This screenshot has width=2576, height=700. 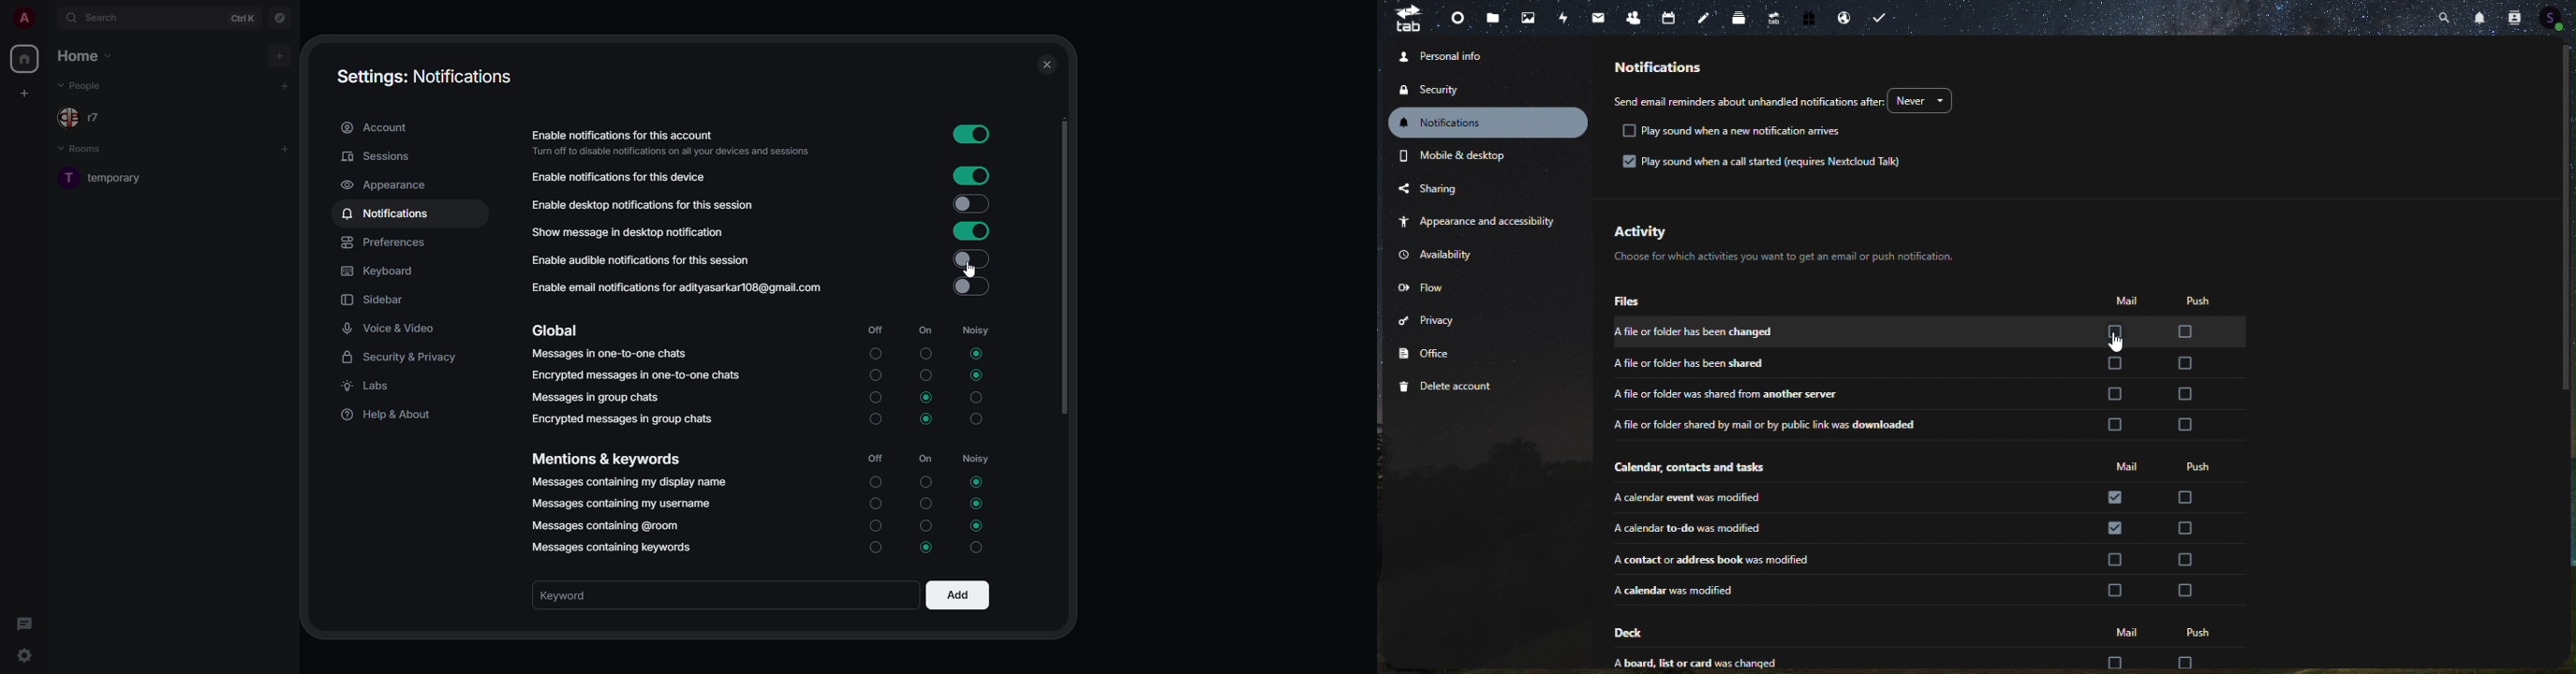 What do you see at coordinates (1488, 57) in the screenshot?
I see `personal info` at bounding box center [1488, 57].